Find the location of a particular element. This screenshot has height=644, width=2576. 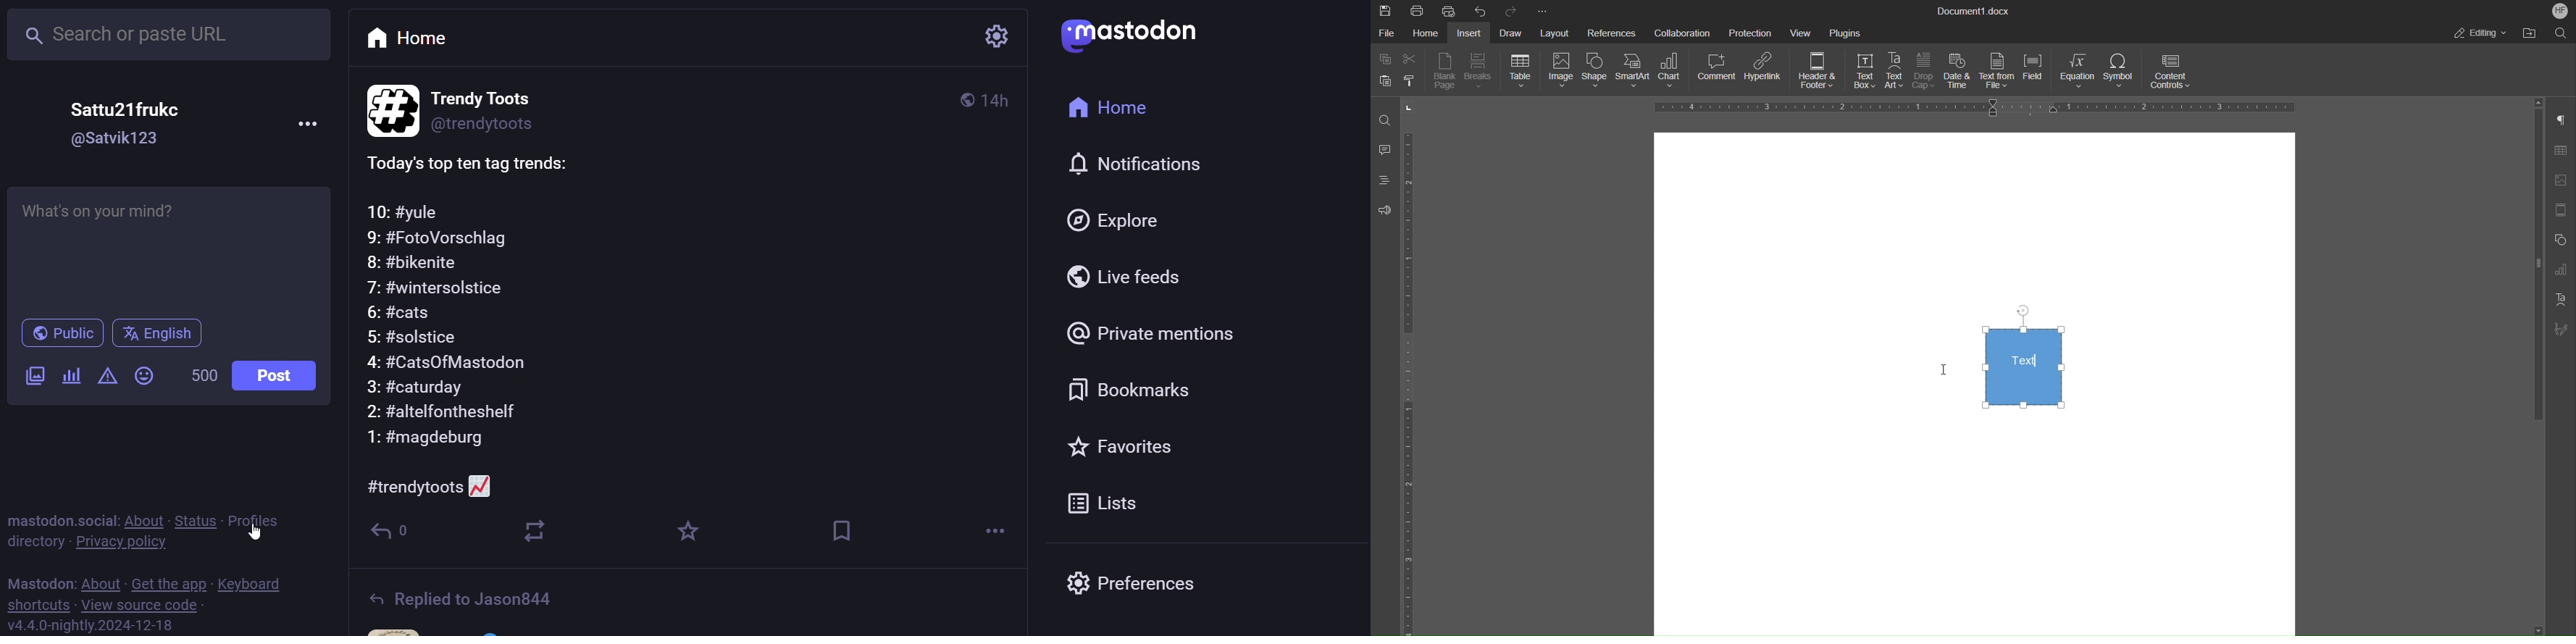

Replied to Jason844 is located at coordinates (484, 595).